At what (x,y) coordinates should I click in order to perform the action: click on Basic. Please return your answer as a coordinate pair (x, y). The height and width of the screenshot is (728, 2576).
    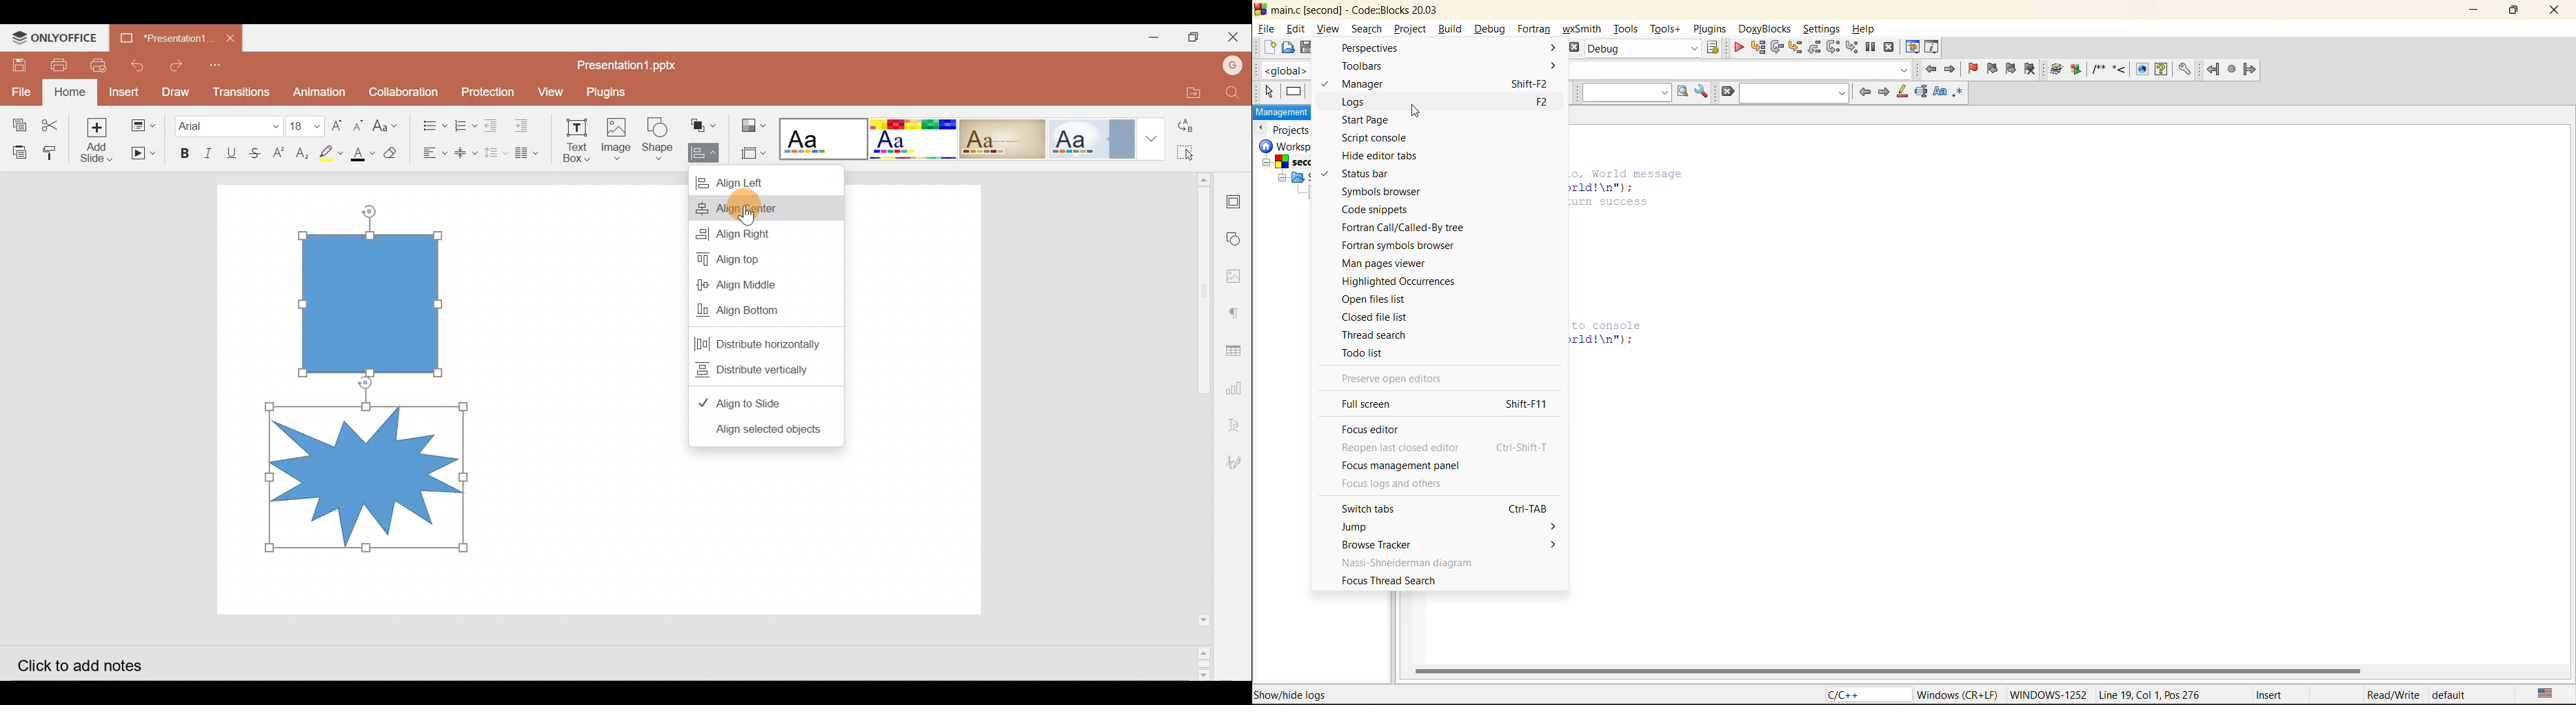
    Looking at the image, I should click on (912, 139).